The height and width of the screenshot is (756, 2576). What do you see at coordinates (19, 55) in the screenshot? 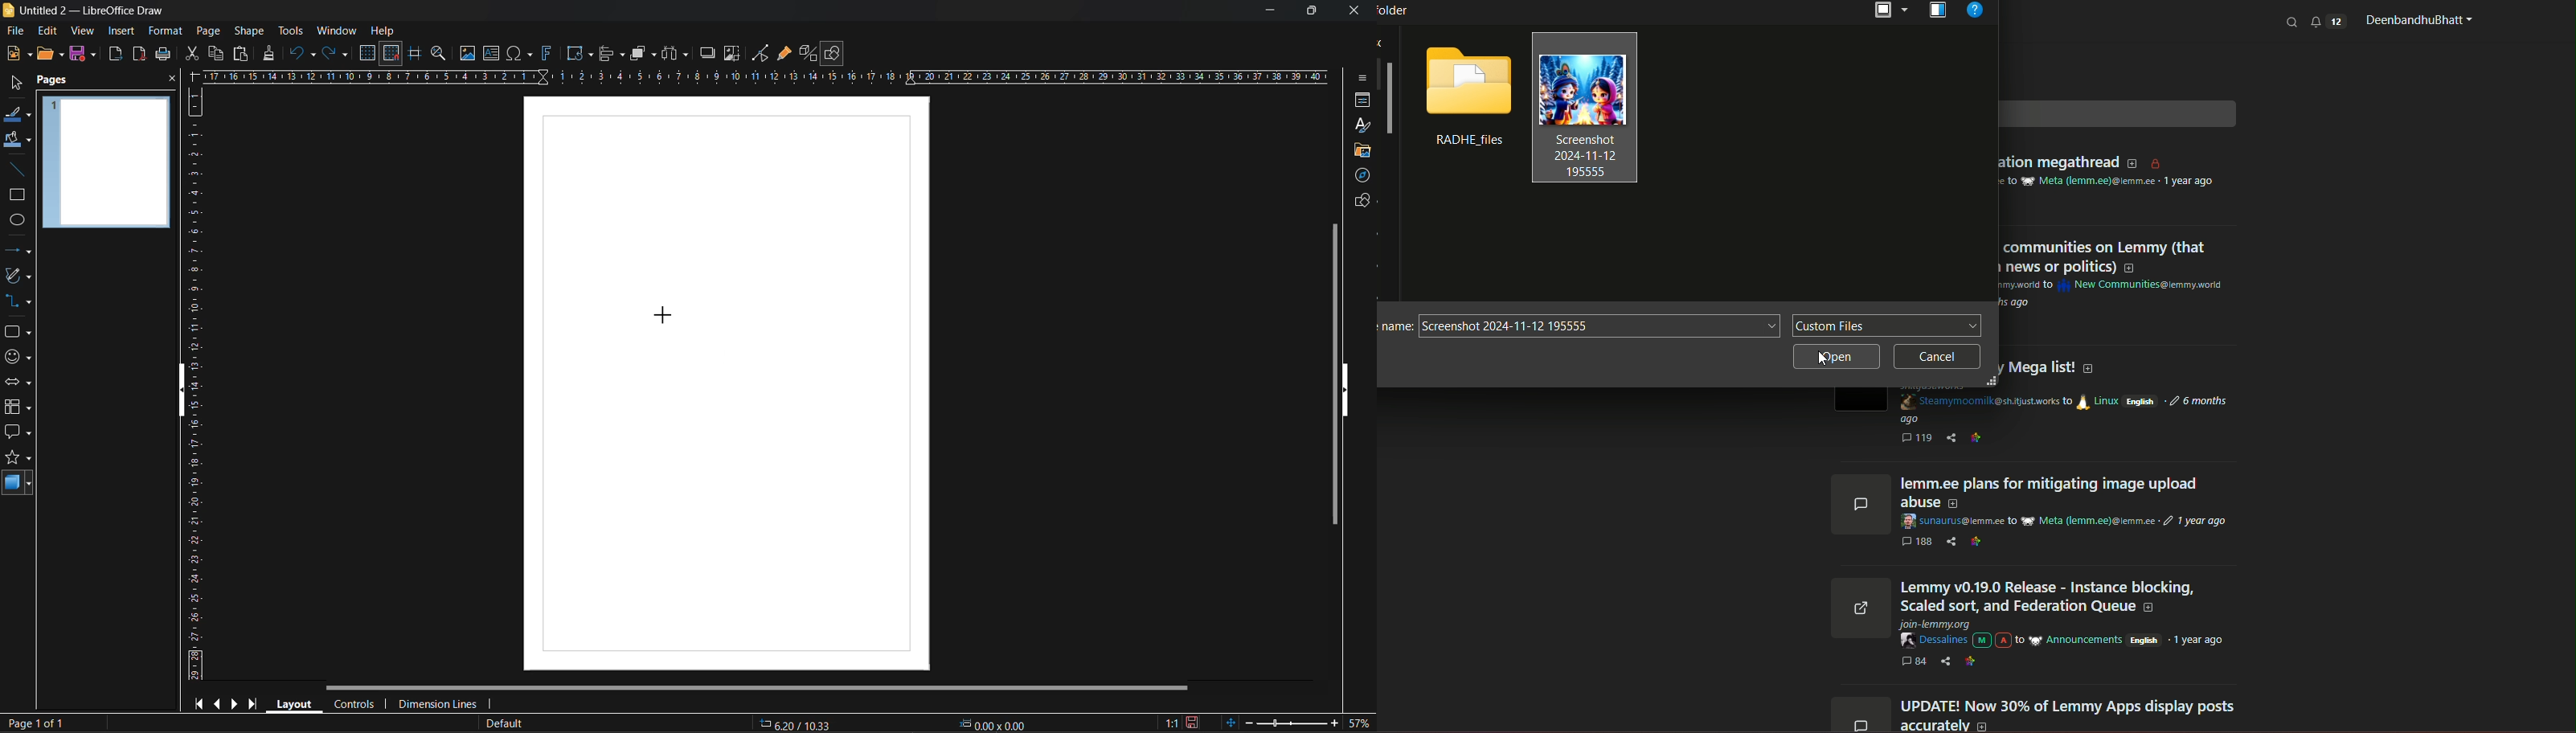
I see `new` at bounding box center [19, 55].